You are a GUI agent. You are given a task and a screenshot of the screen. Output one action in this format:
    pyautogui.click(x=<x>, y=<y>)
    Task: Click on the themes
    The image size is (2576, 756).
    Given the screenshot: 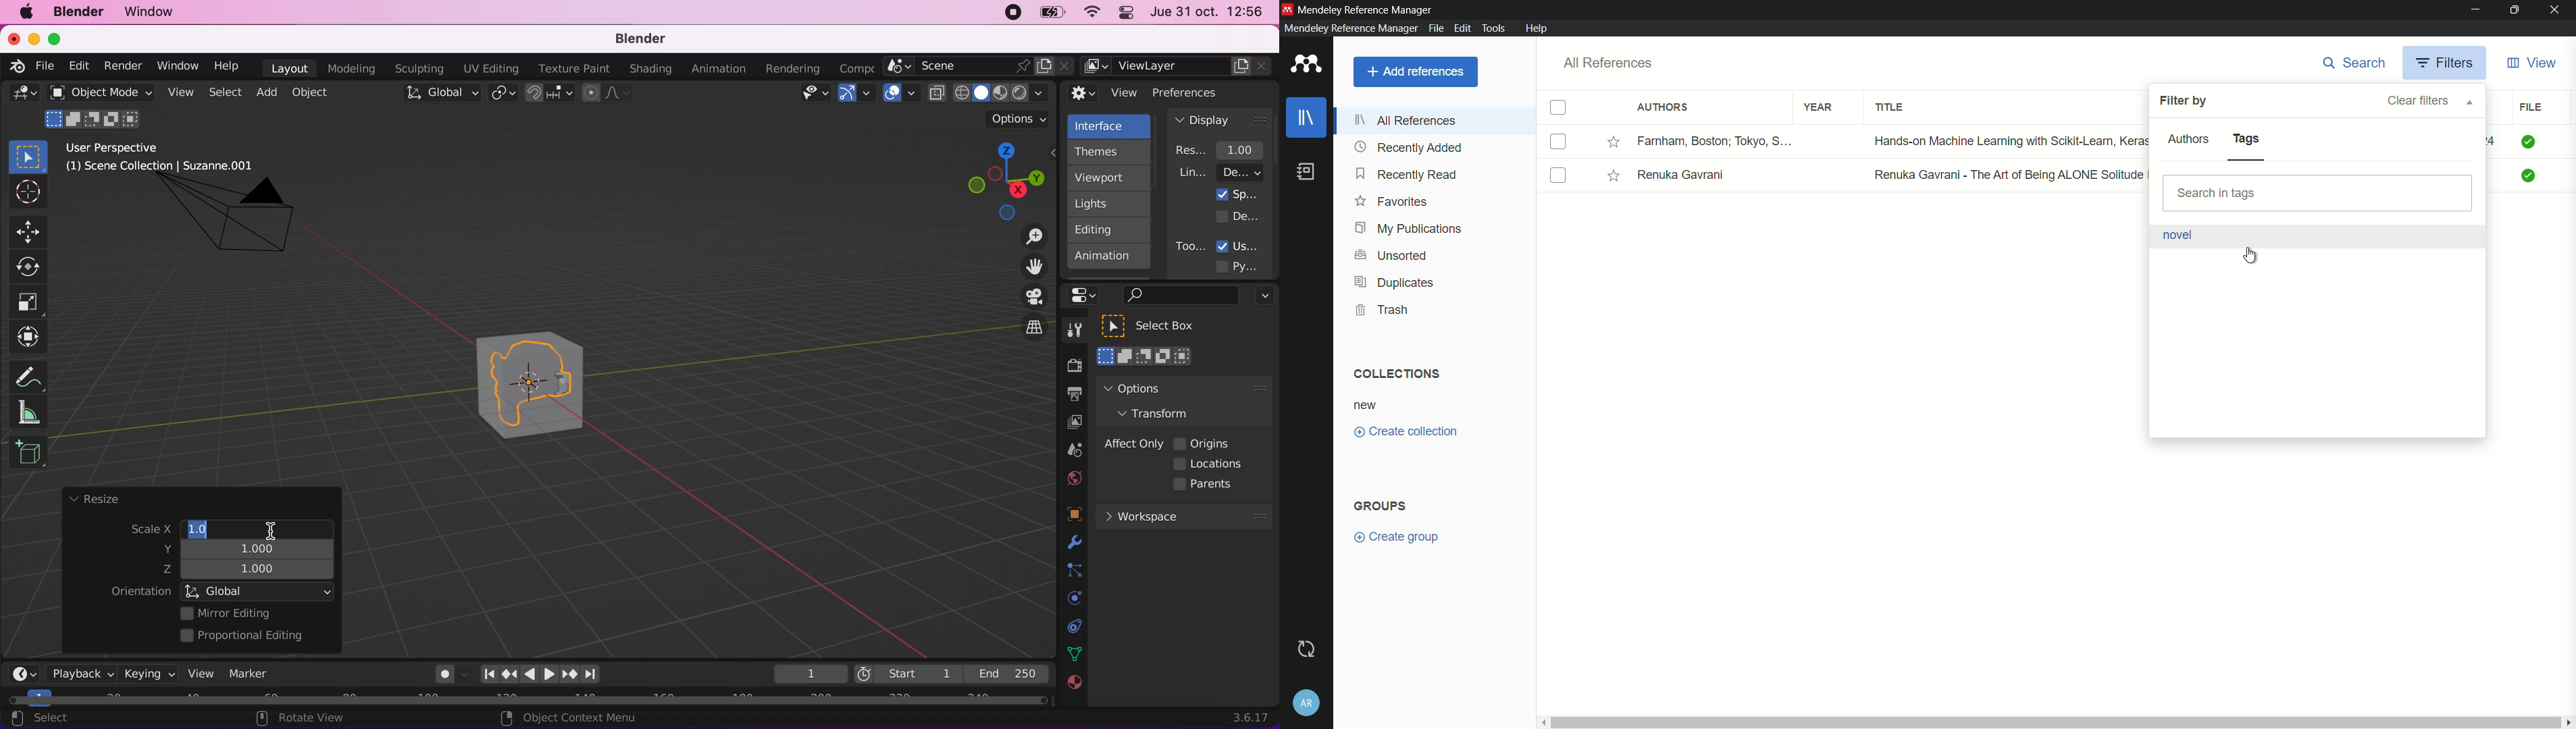 What is the action you would take?
    pyautogui.click(x=1108, y=152)
    